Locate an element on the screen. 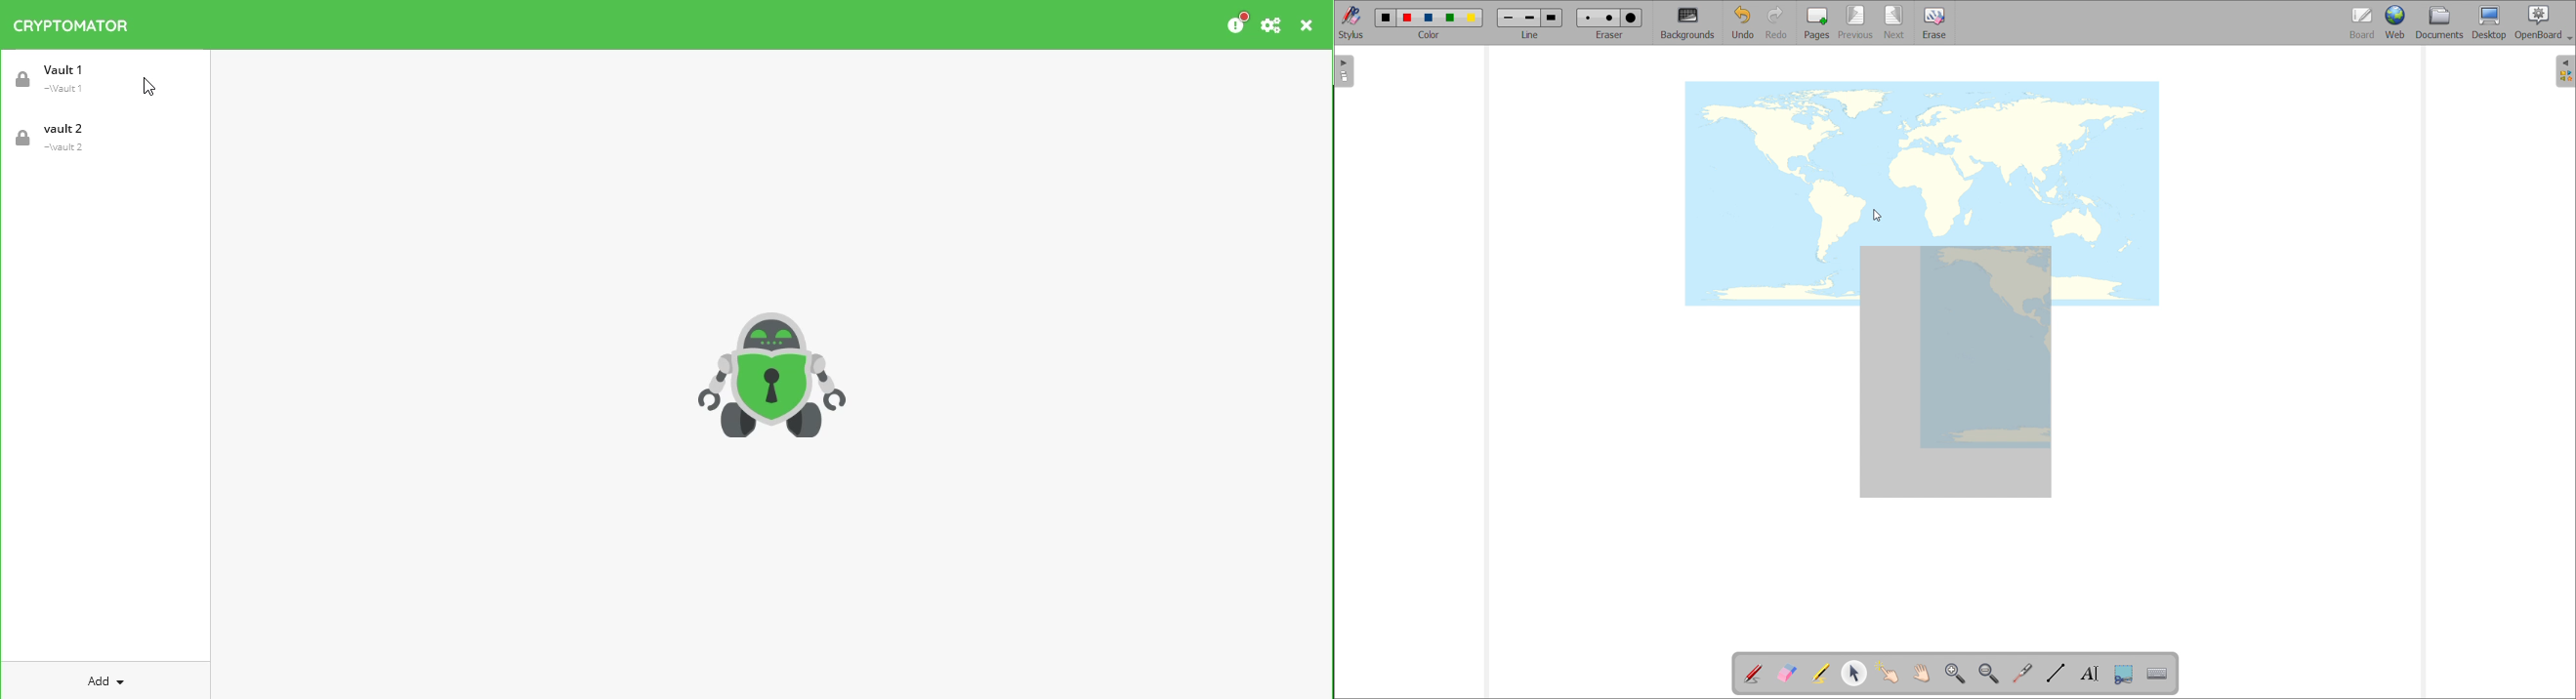 The height and width of the screenshot is (700, 2576). add pages is located at coordinates (1817, 23).